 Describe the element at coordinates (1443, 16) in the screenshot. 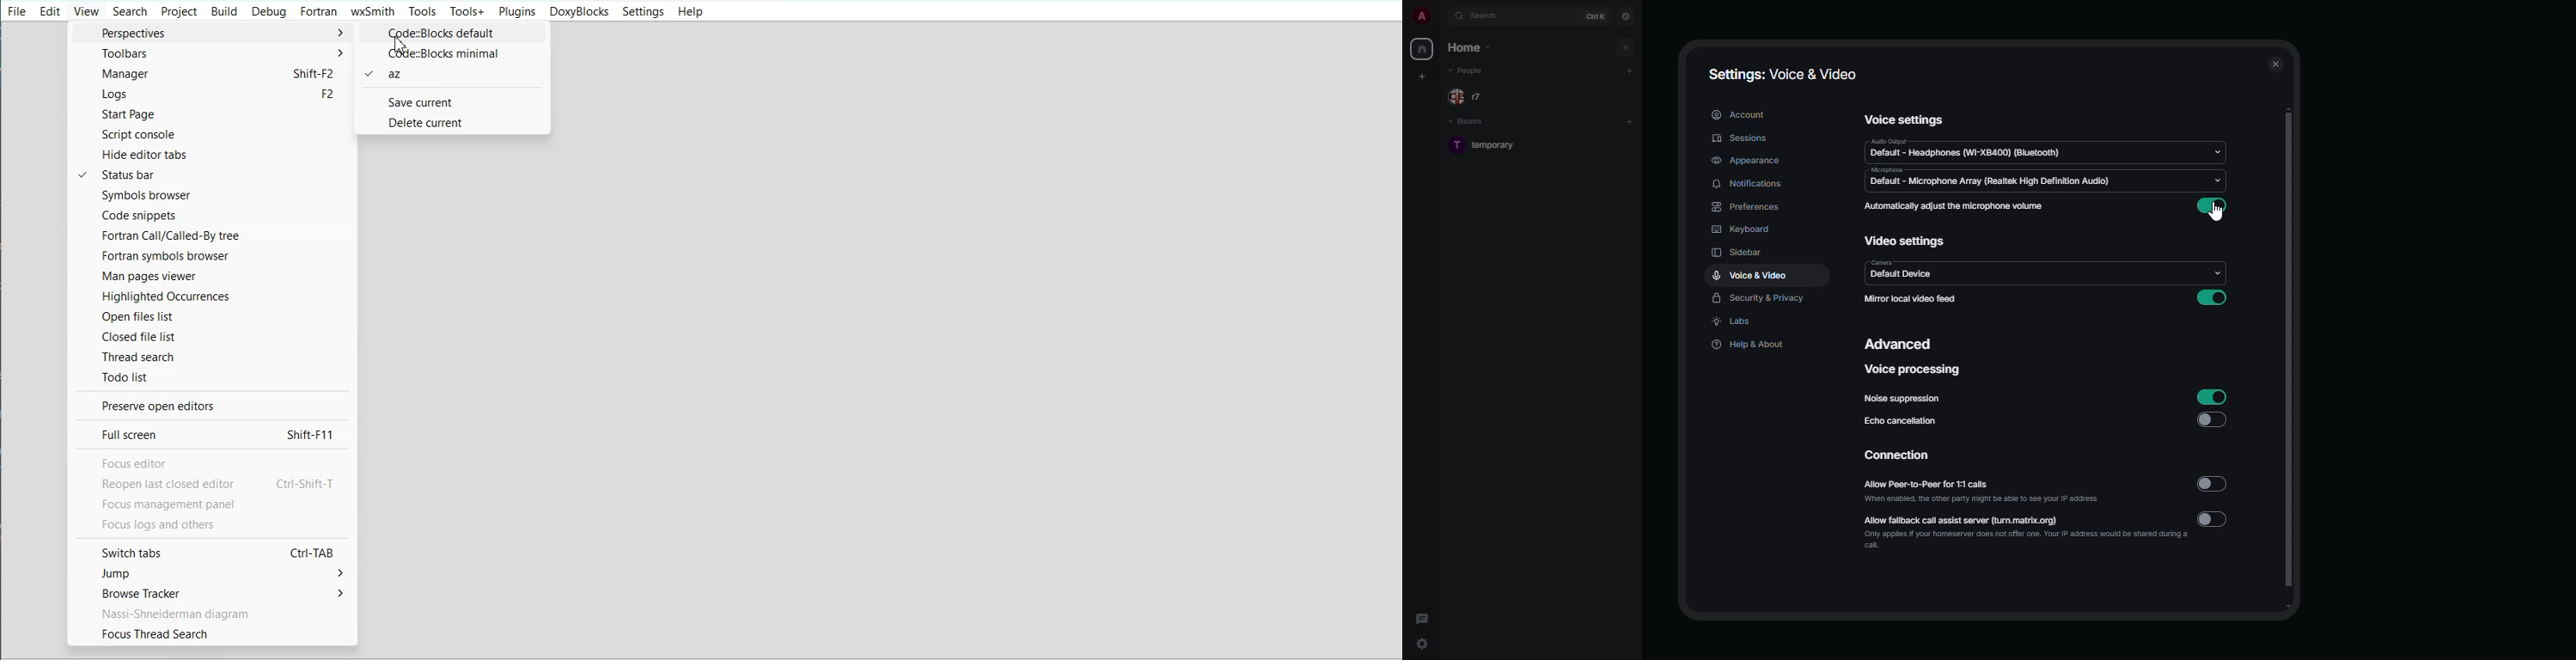

I see `expand` at that location.